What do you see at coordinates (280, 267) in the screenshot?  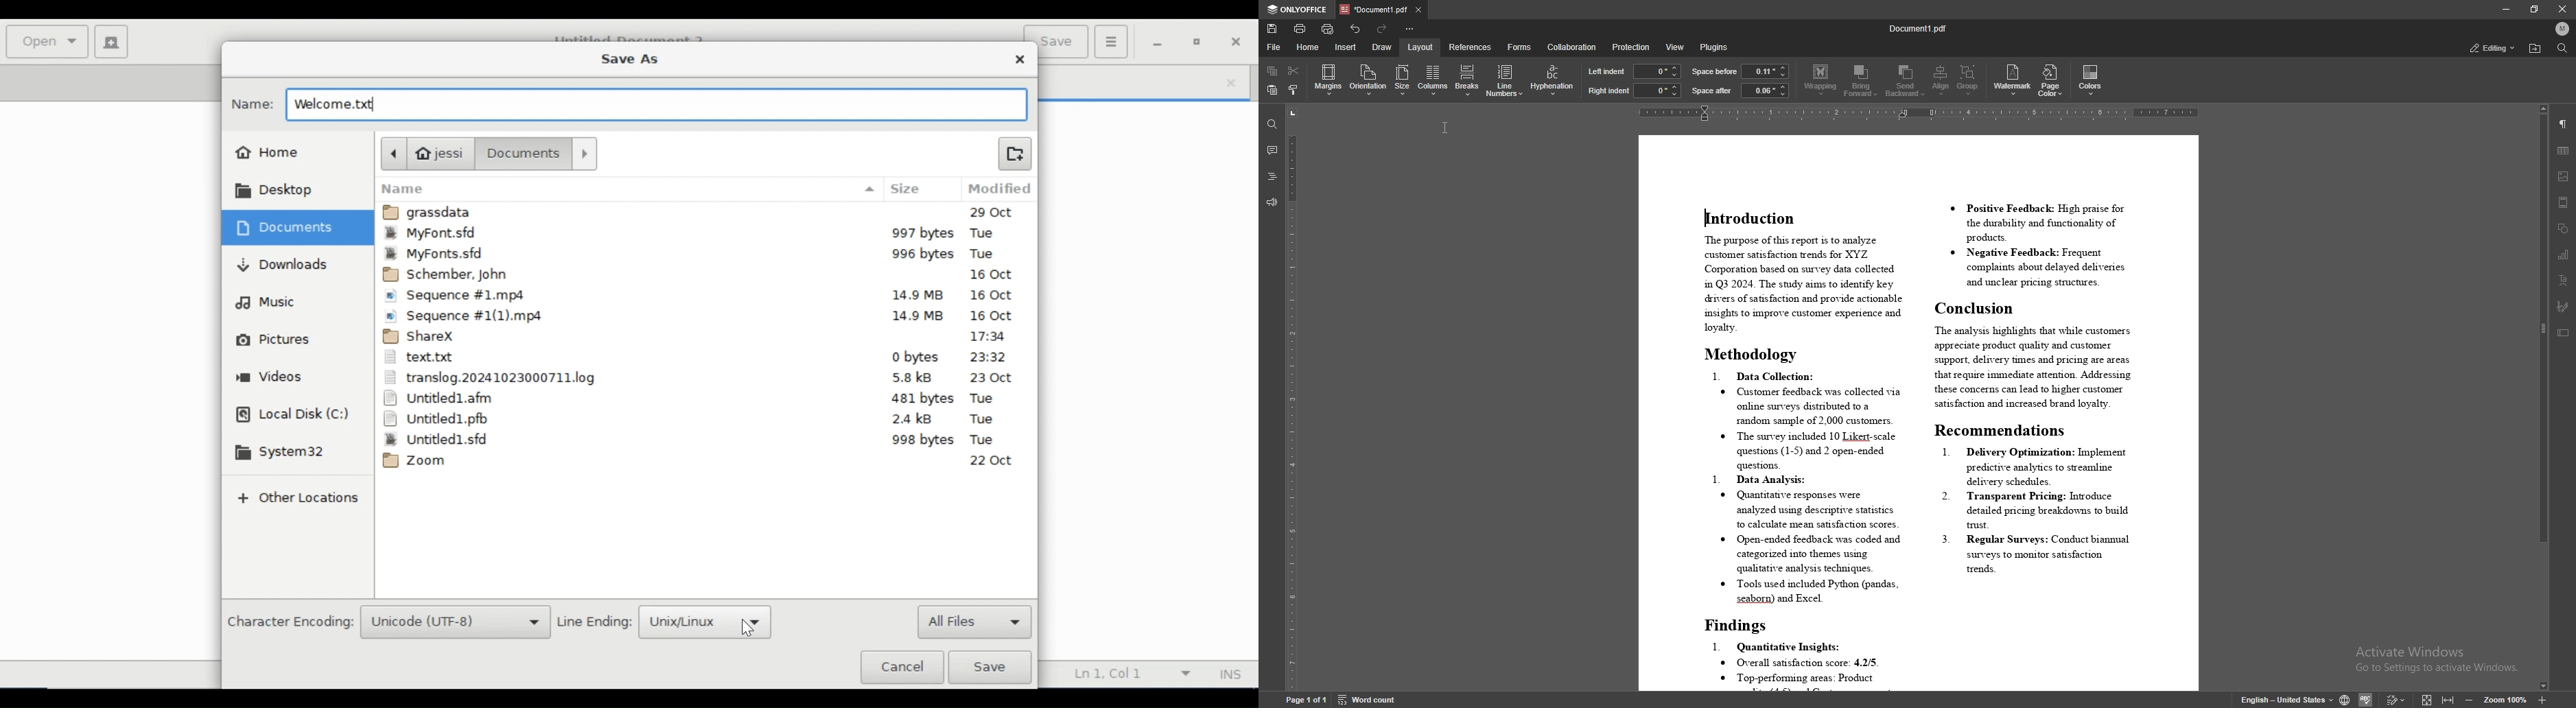 I see `Downloads` at bounding box center [280, 267].